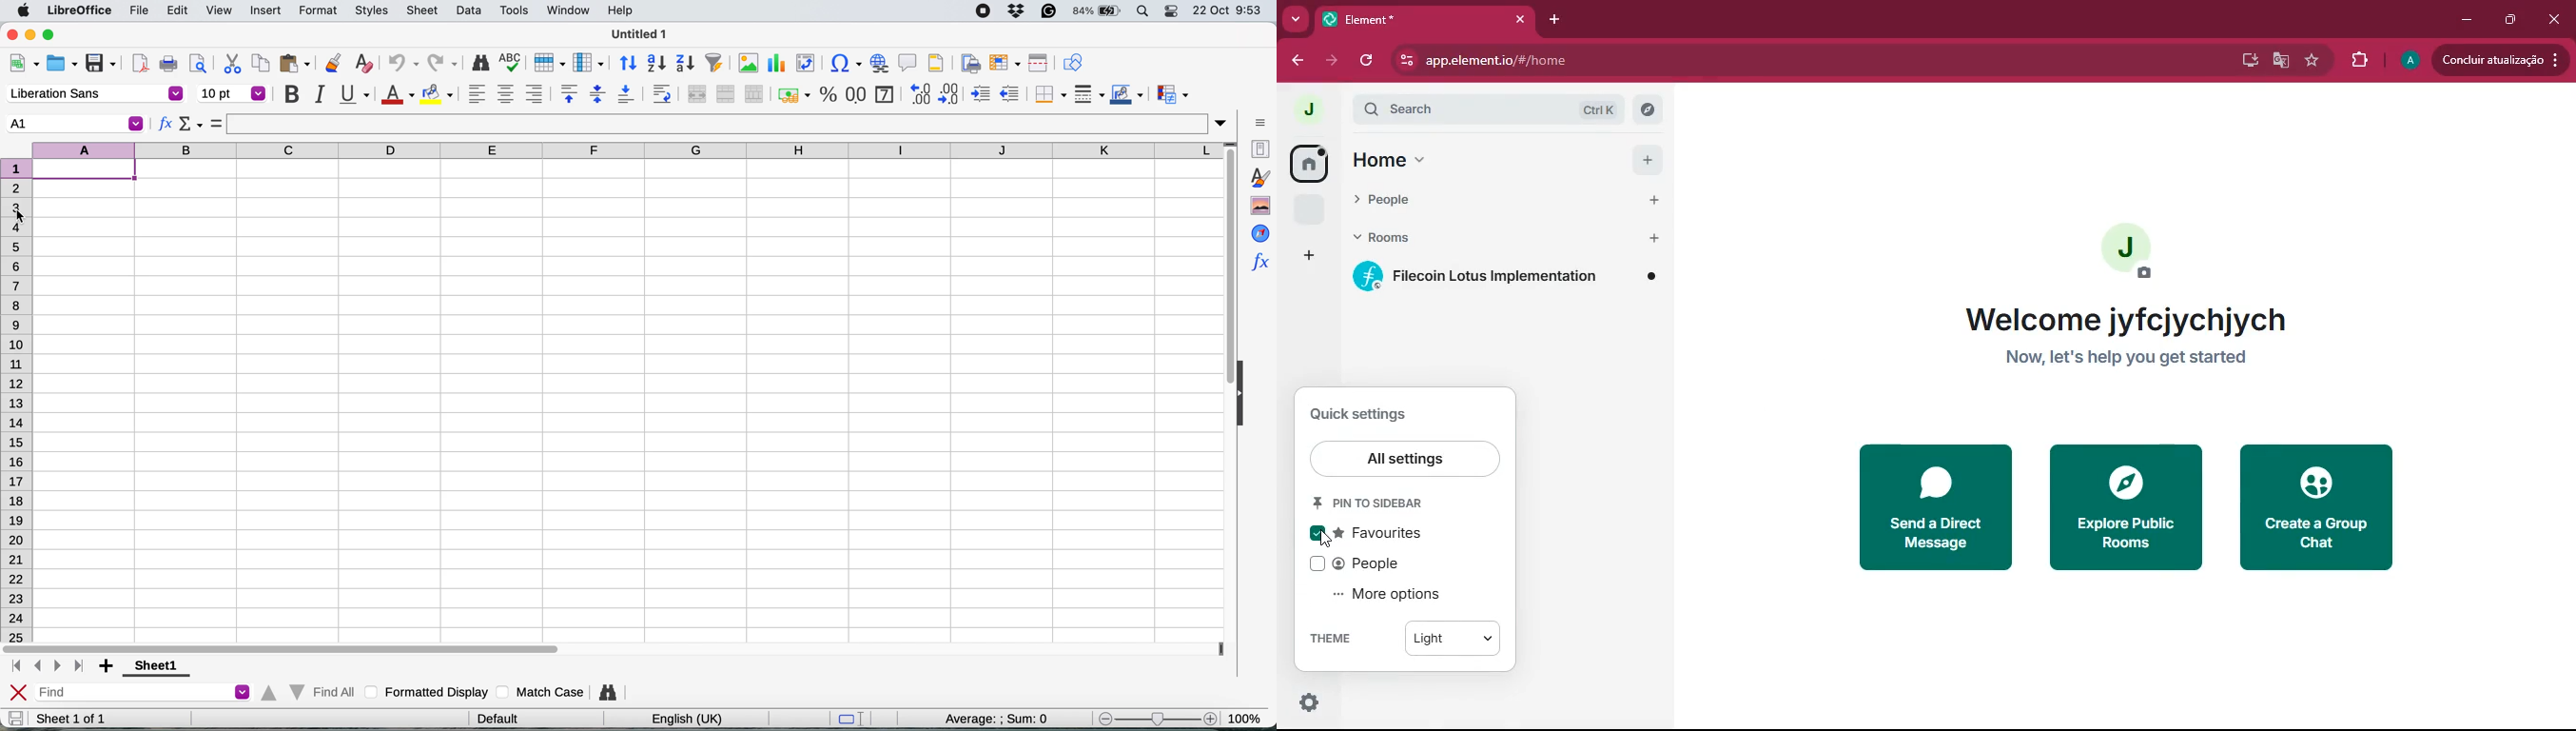 The image size is (2576, 756). I want to click on split window, so click(1036, 63).